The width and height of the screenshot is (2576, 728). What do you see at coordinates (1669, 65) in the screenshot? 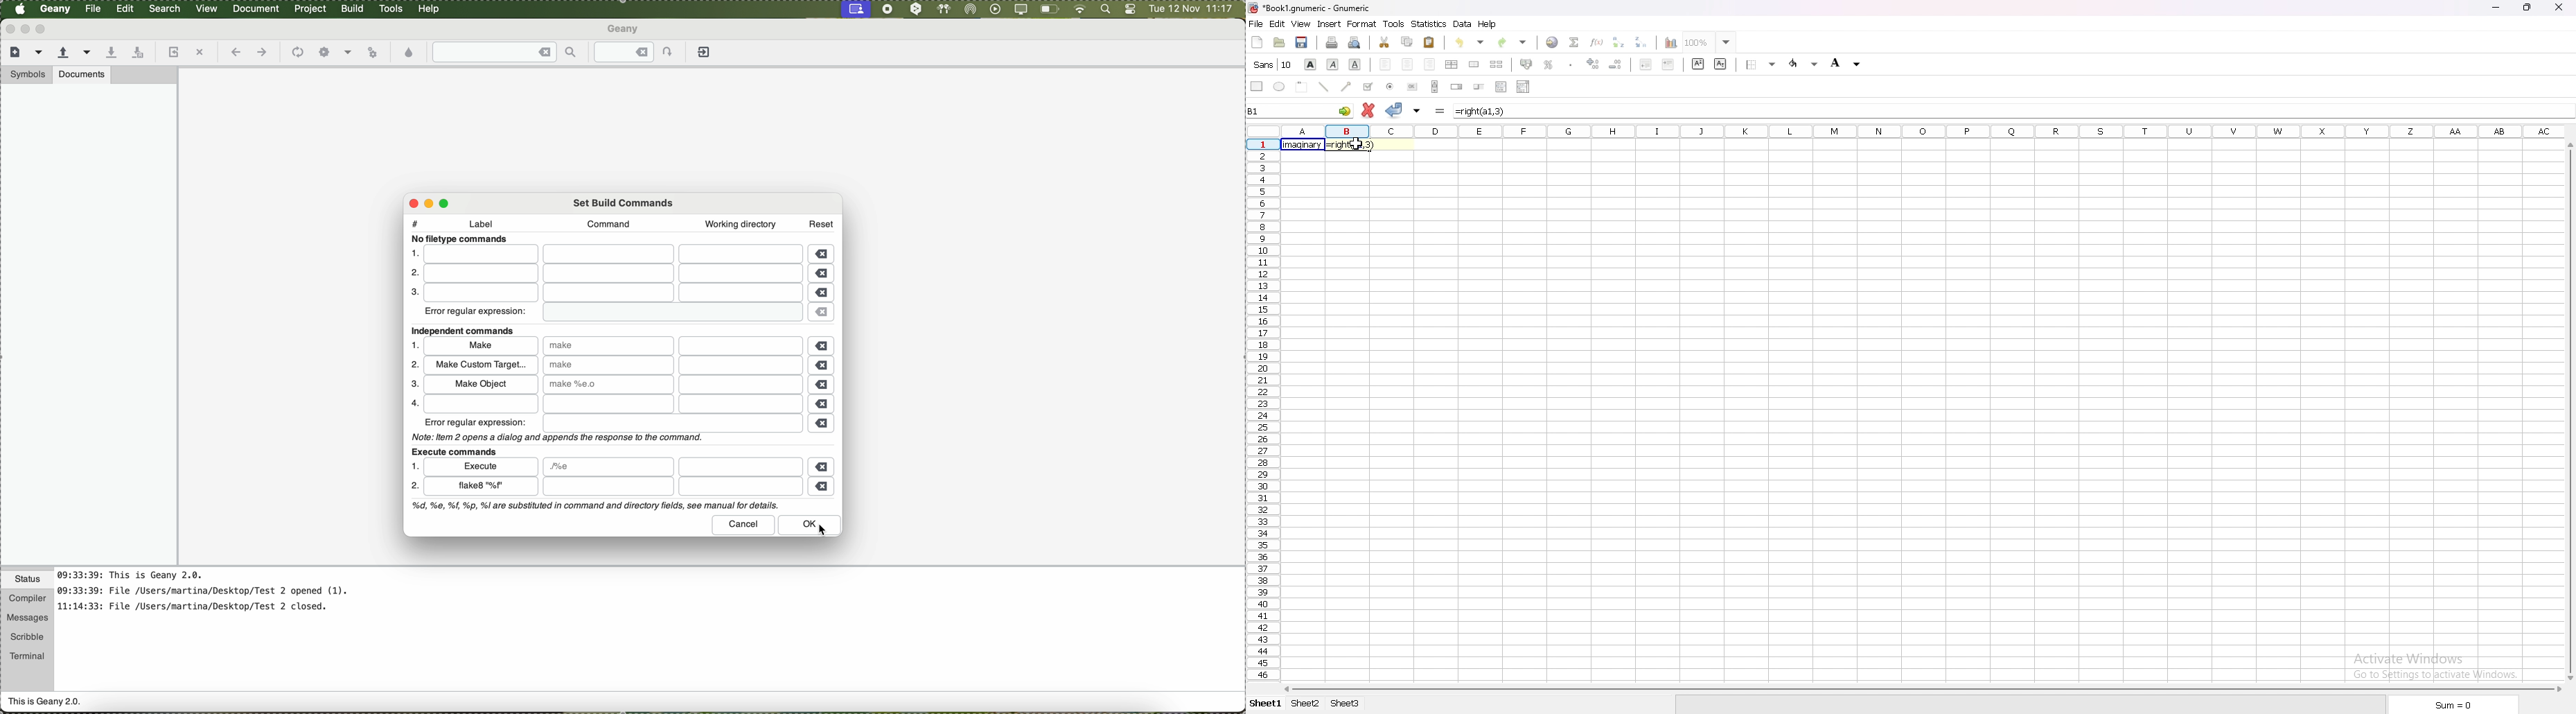
I see `increase indent` at bounding box center [1669, 65].